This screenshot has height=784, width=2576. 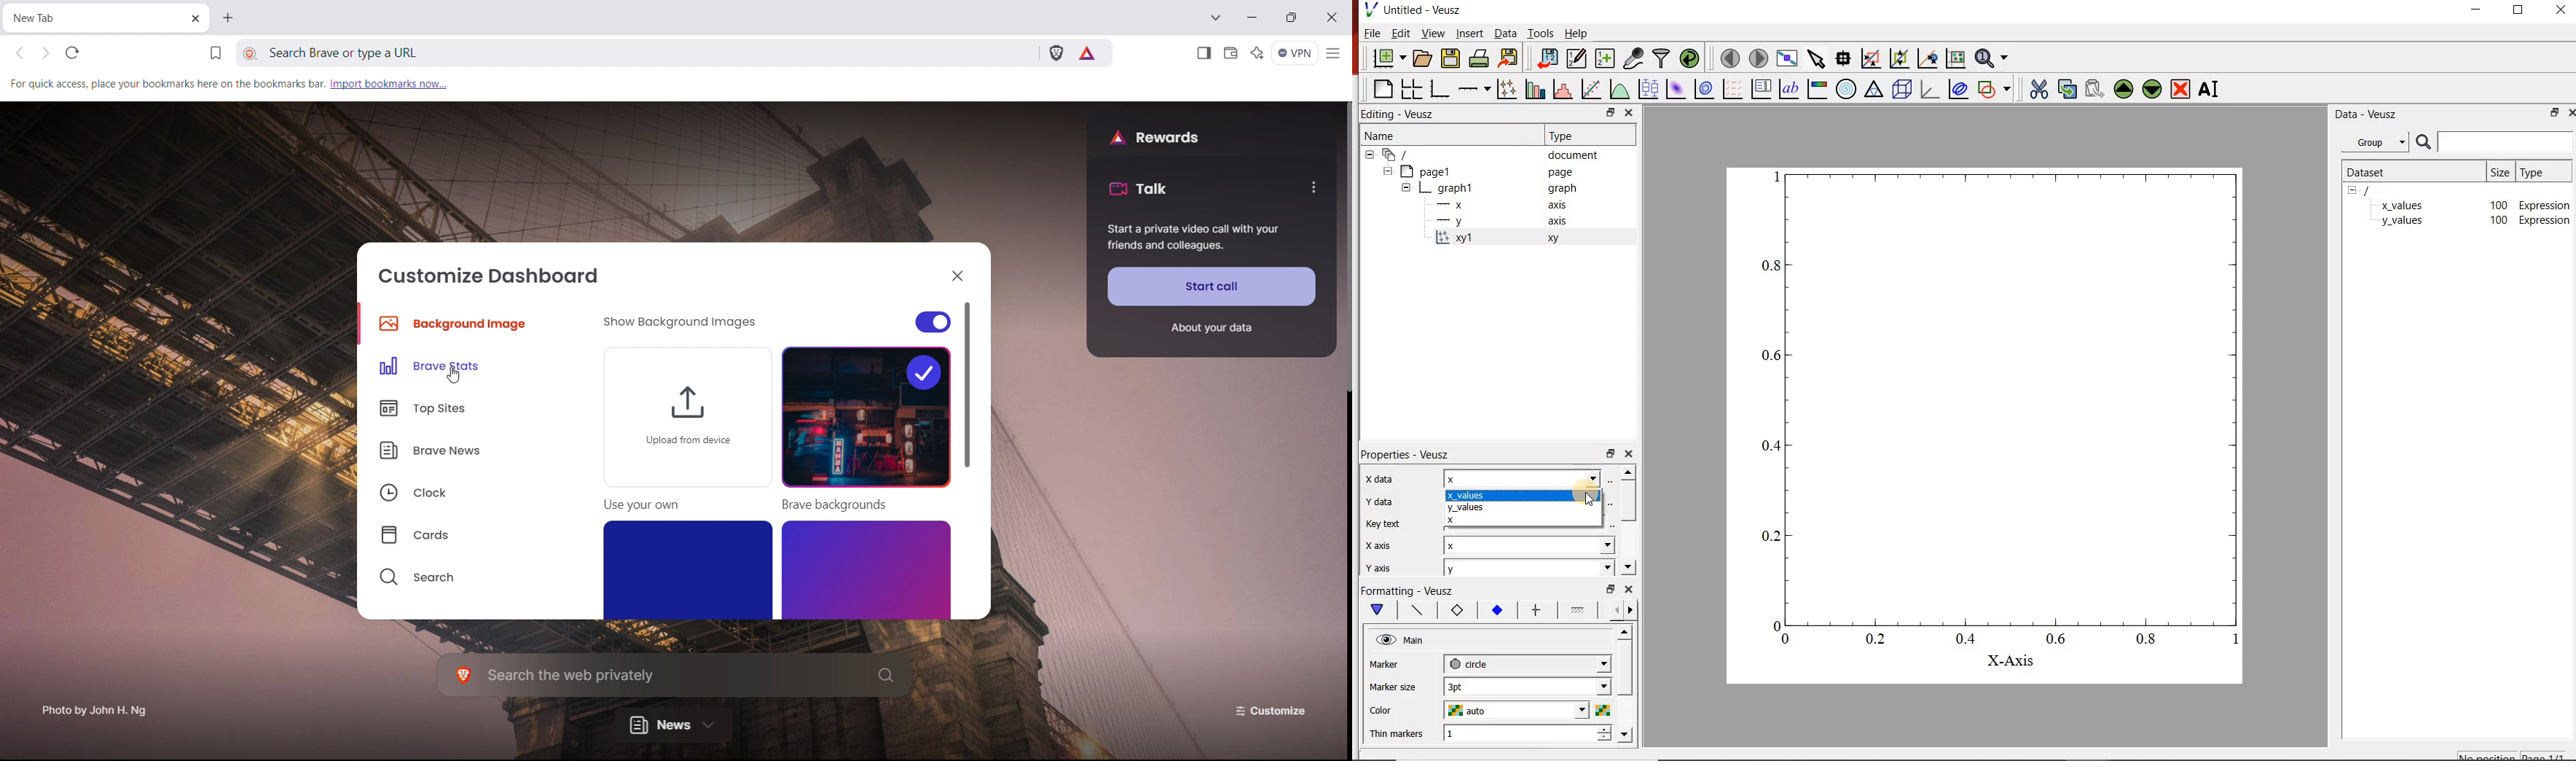 I want to click on capture remote data, so click(x=1633, y=58).